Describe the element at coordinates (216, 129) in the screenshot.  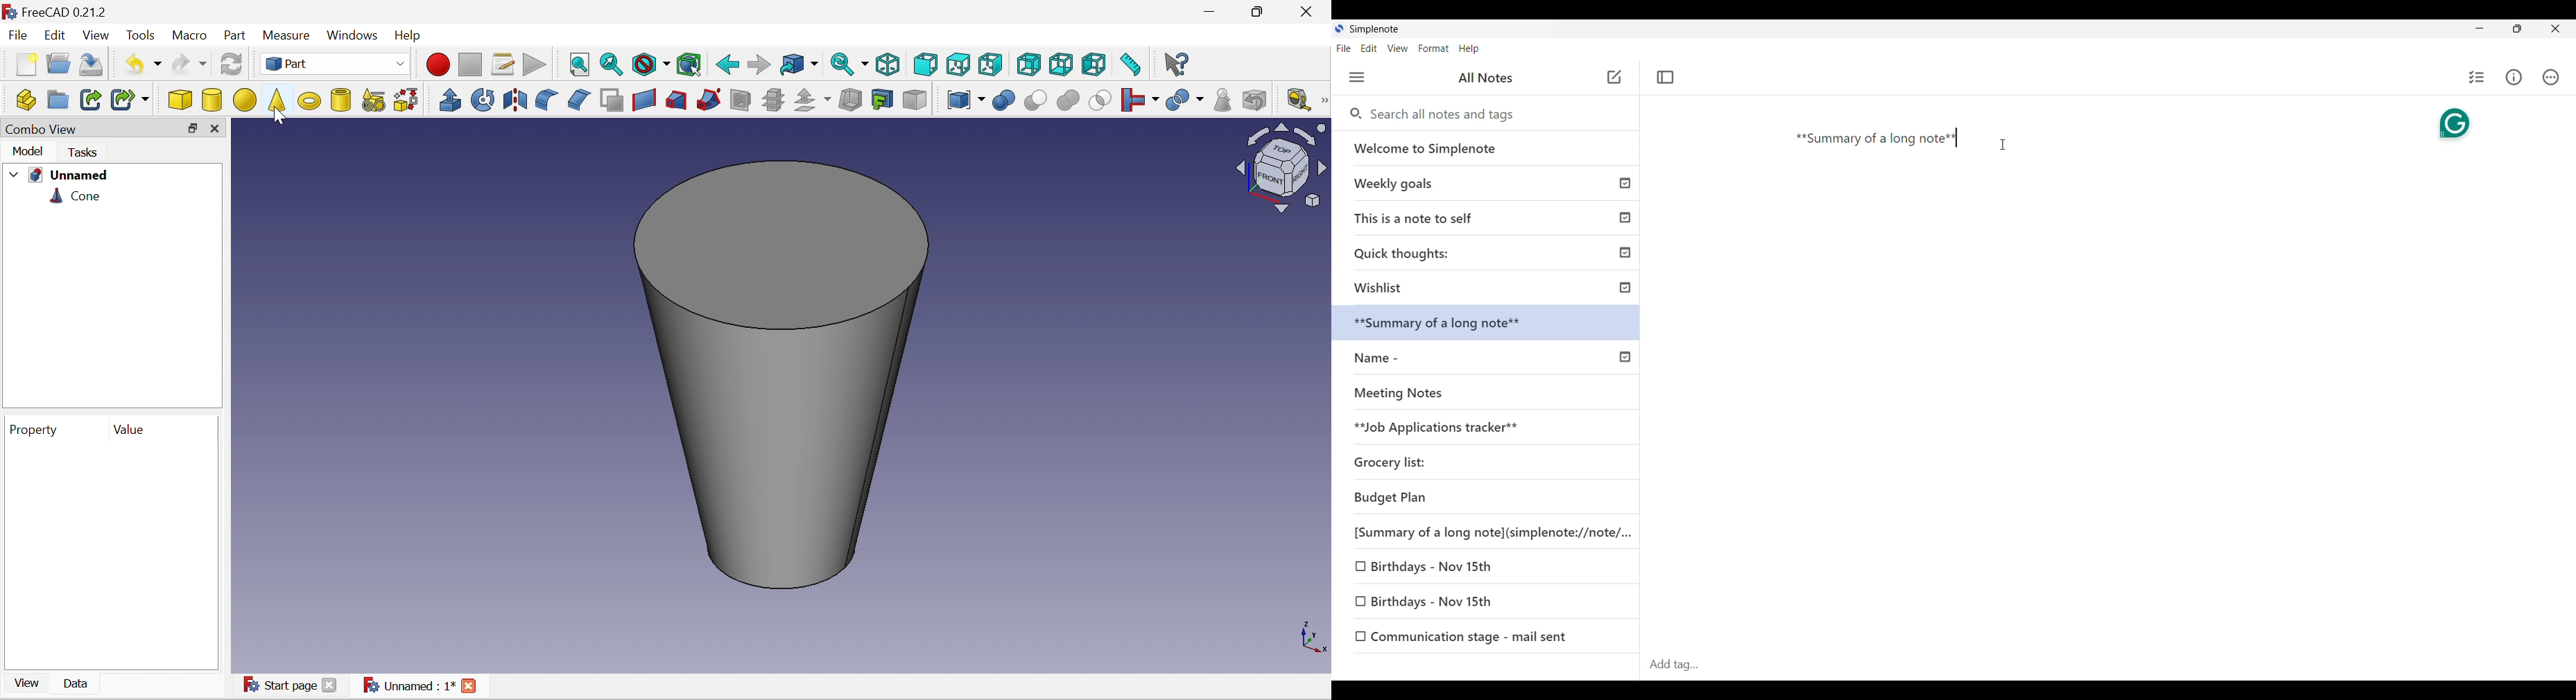
I see `Close` at that location.